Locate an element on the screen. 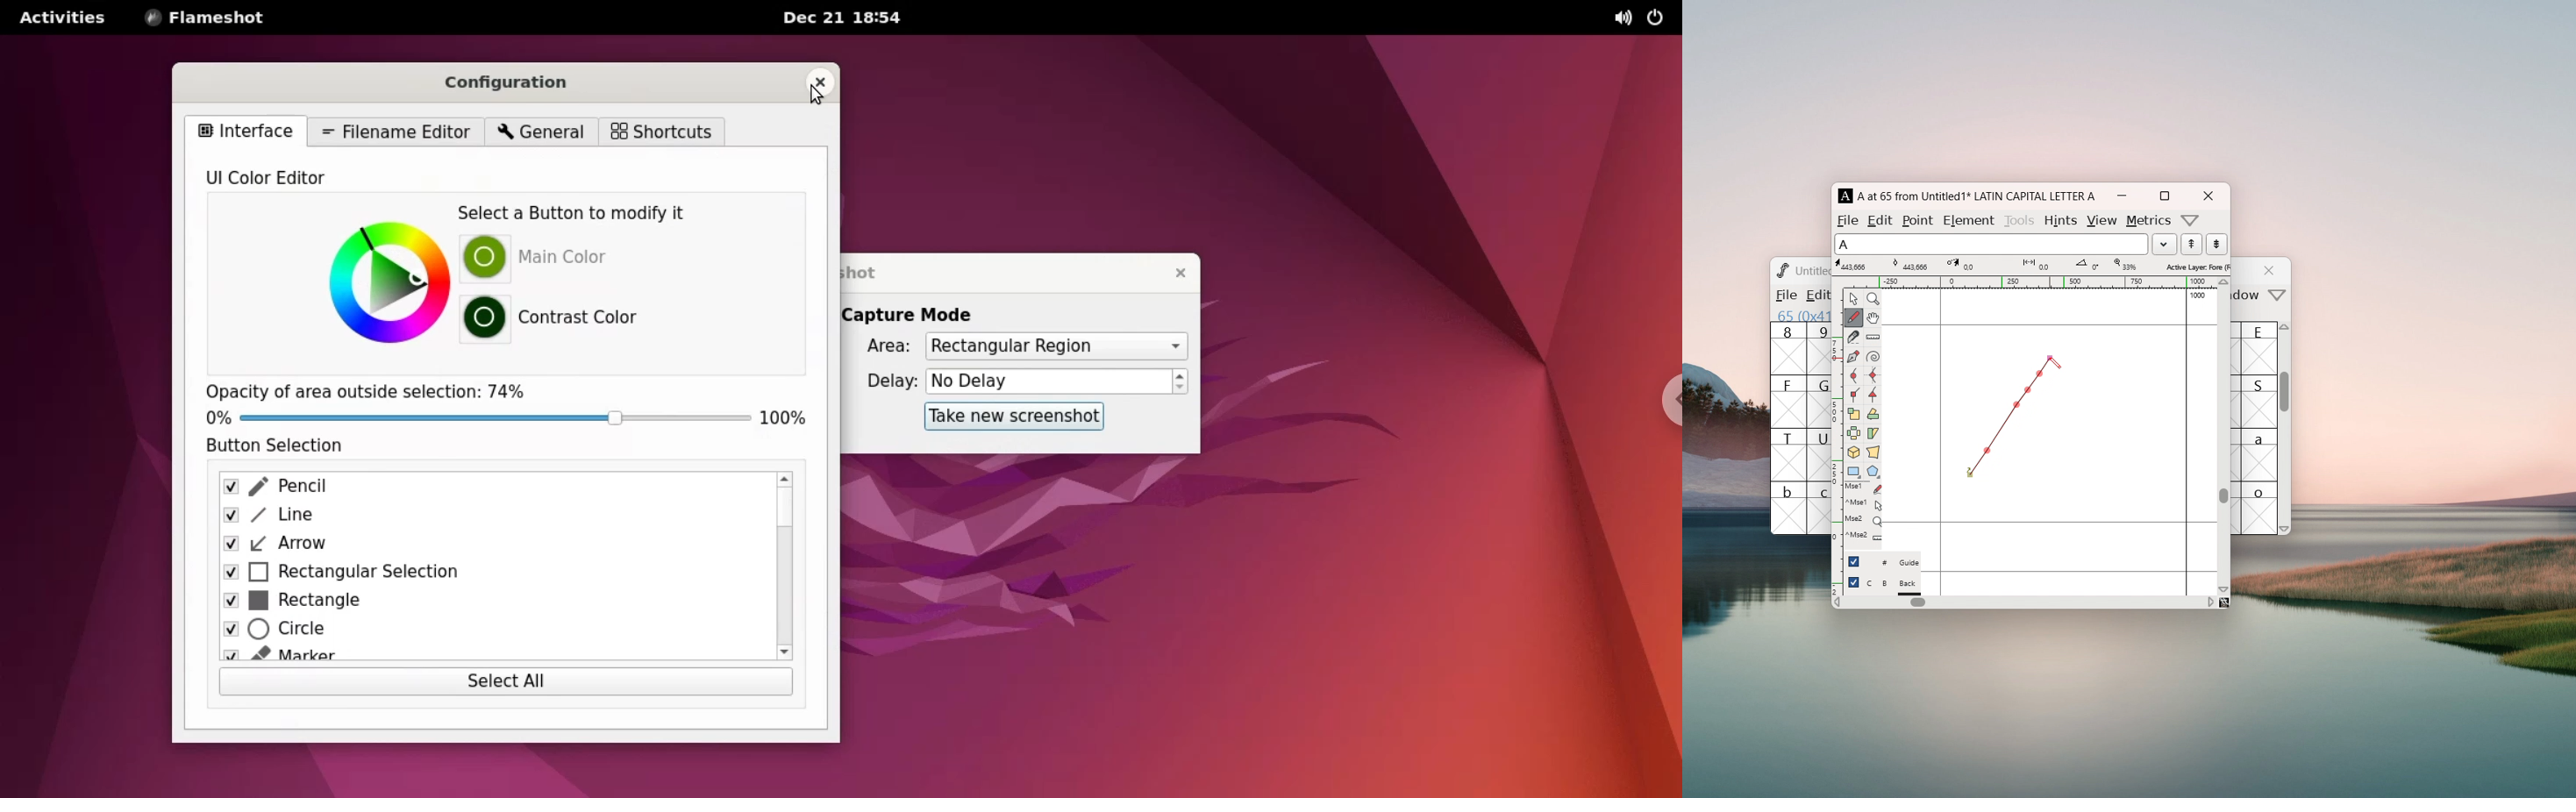 This screenshot has width=2576, height=812. scroll up is located at coordinates (2286, 330).